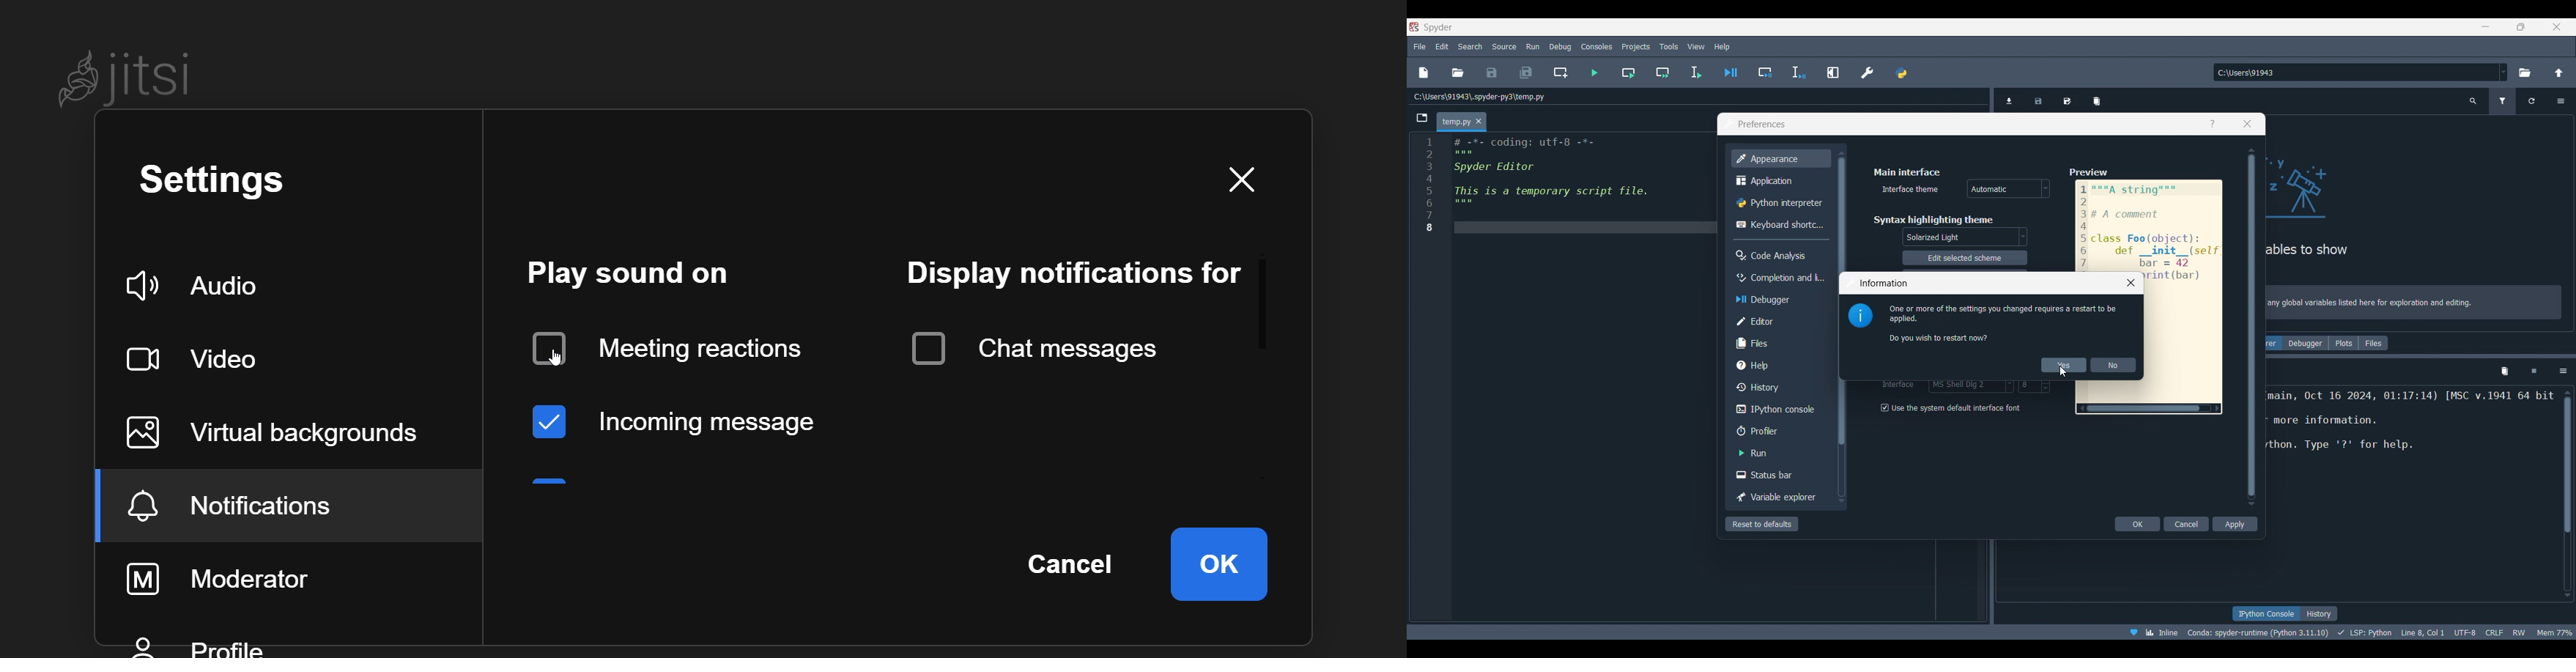 This screenshot has width=2576, height=672. What do you see at coordinates (1780, 278) in the screenshot?
I see `Completion and linting` at bounding box center [1780, 278].